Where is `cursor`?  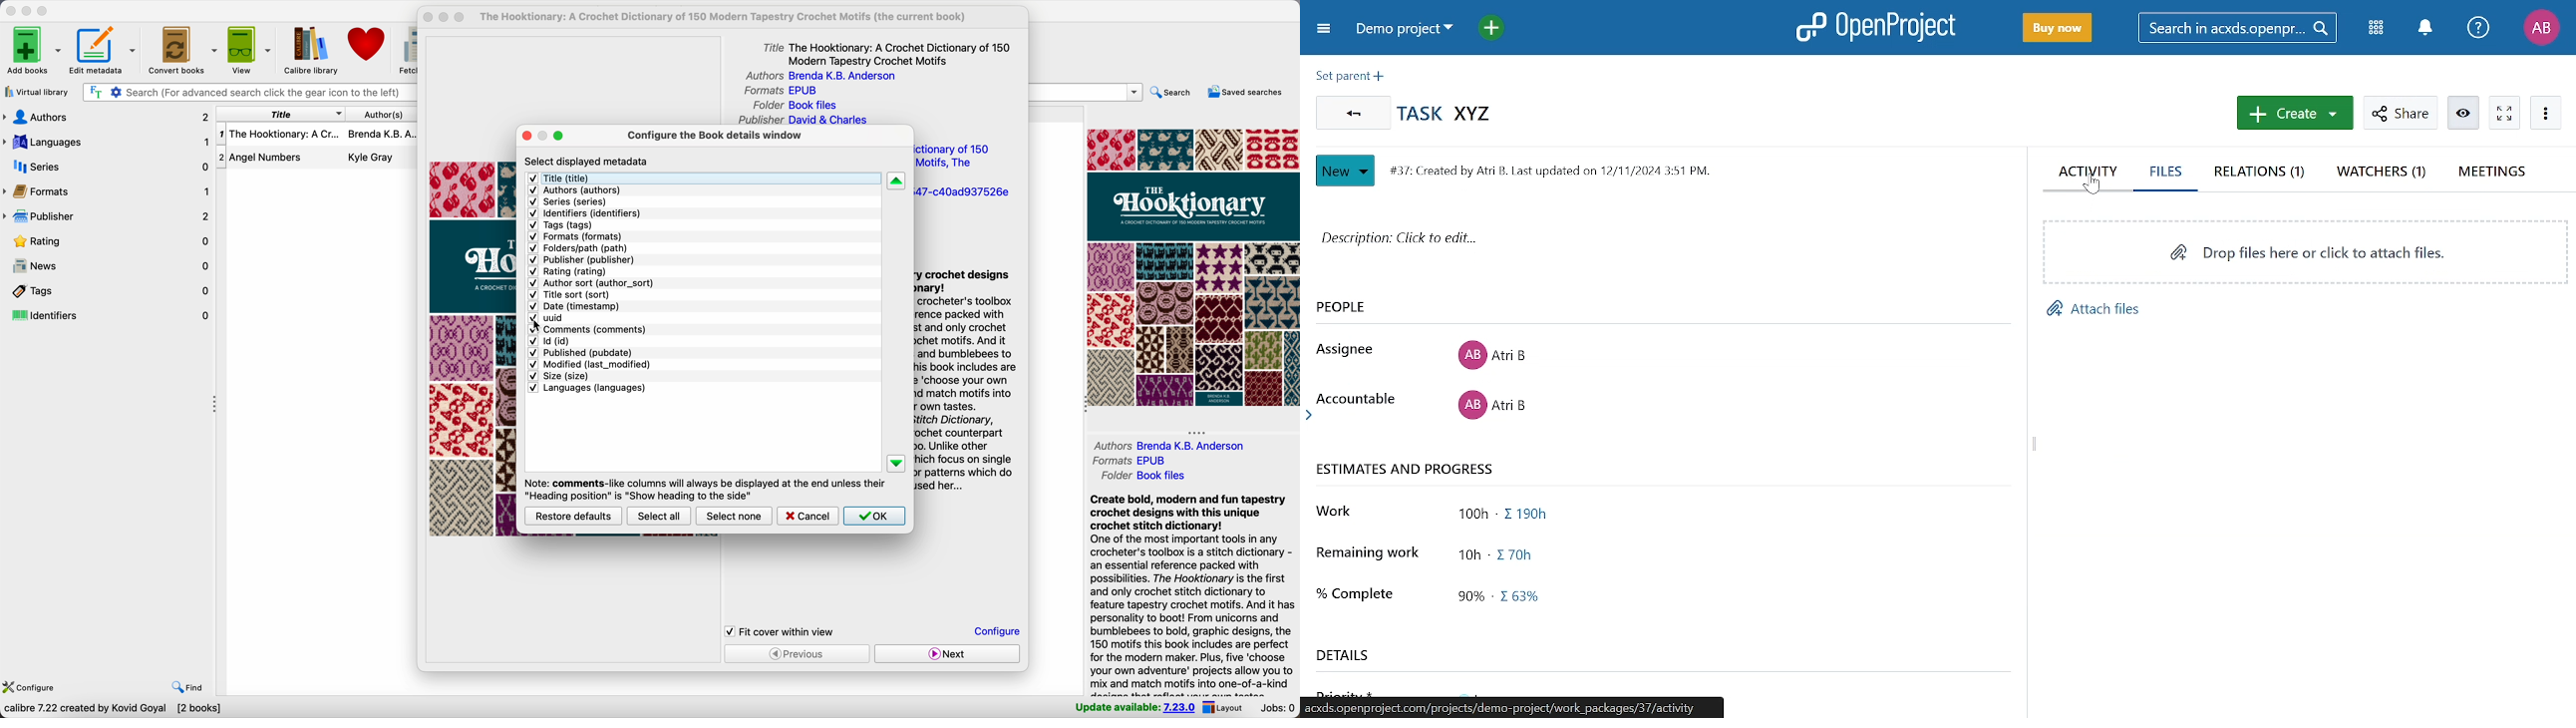 cursor is located at coordinates (539, 327).